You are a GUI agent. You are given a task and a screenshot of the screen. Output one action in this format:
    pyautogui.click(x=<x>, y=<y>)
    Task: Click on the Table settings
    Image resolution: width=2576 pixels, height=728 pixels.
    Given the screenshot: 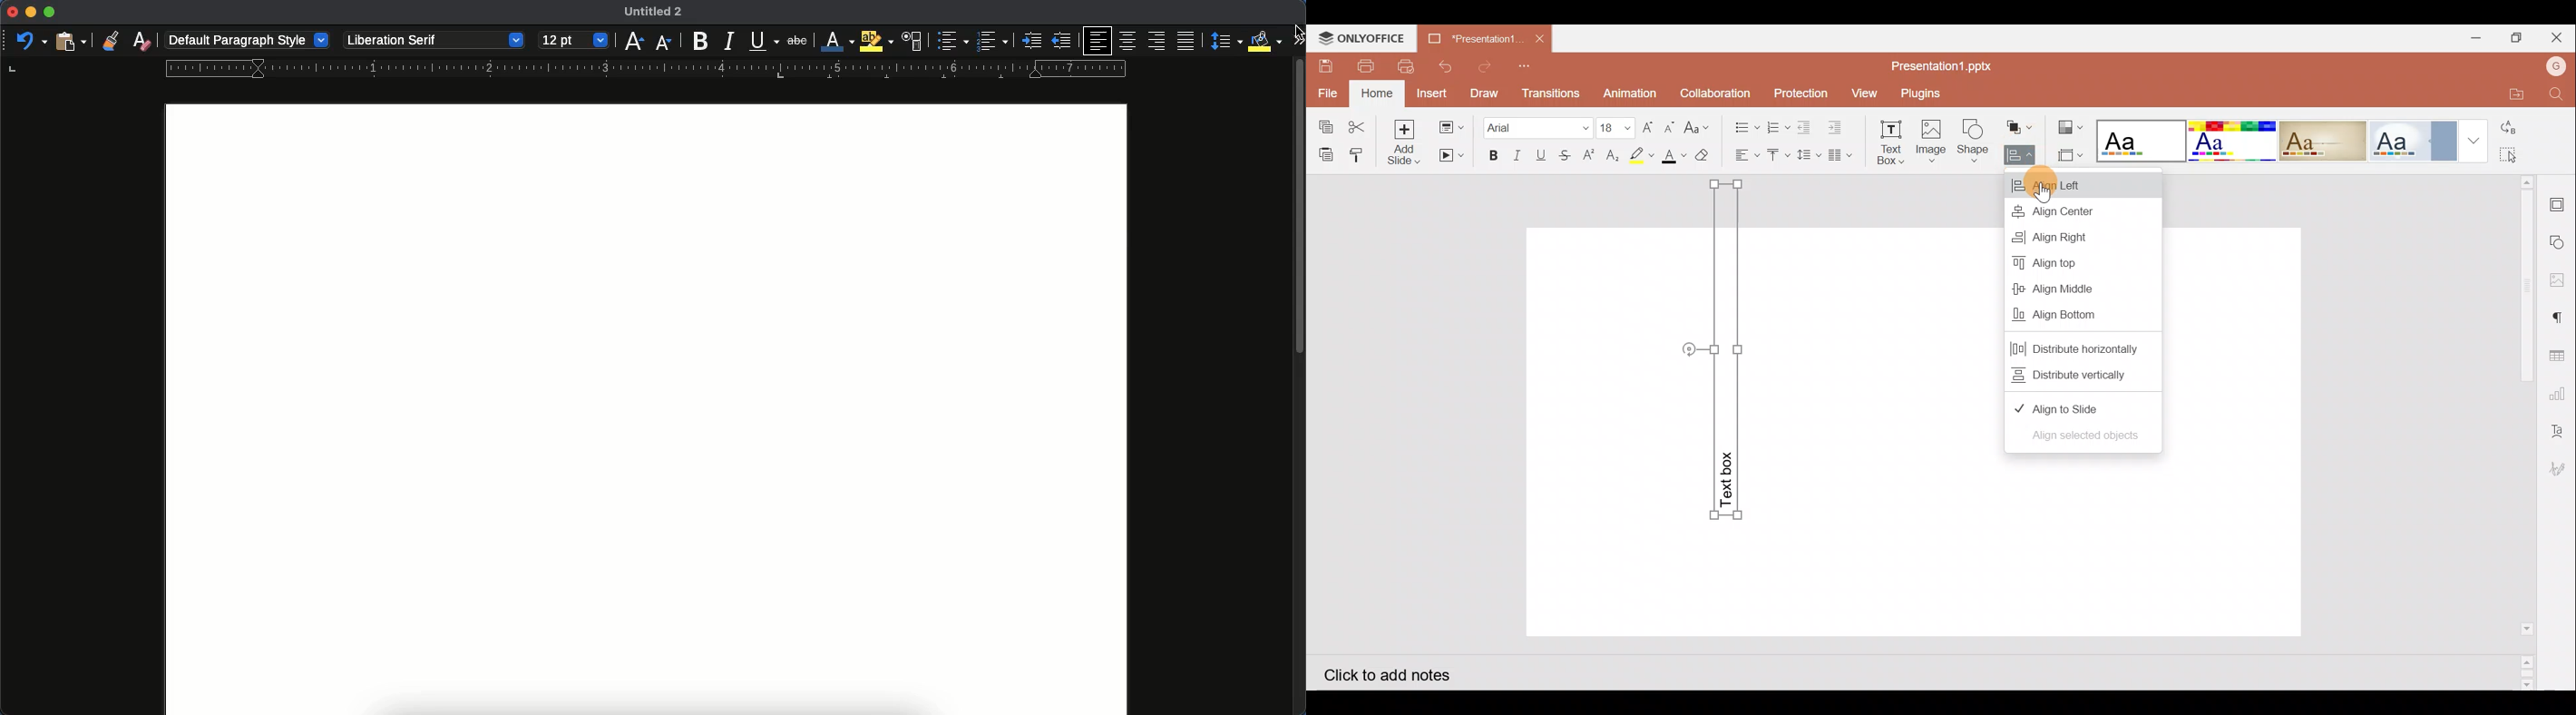 What is the action you would take?
    pyautogui.click(x=2561, y=354)
    